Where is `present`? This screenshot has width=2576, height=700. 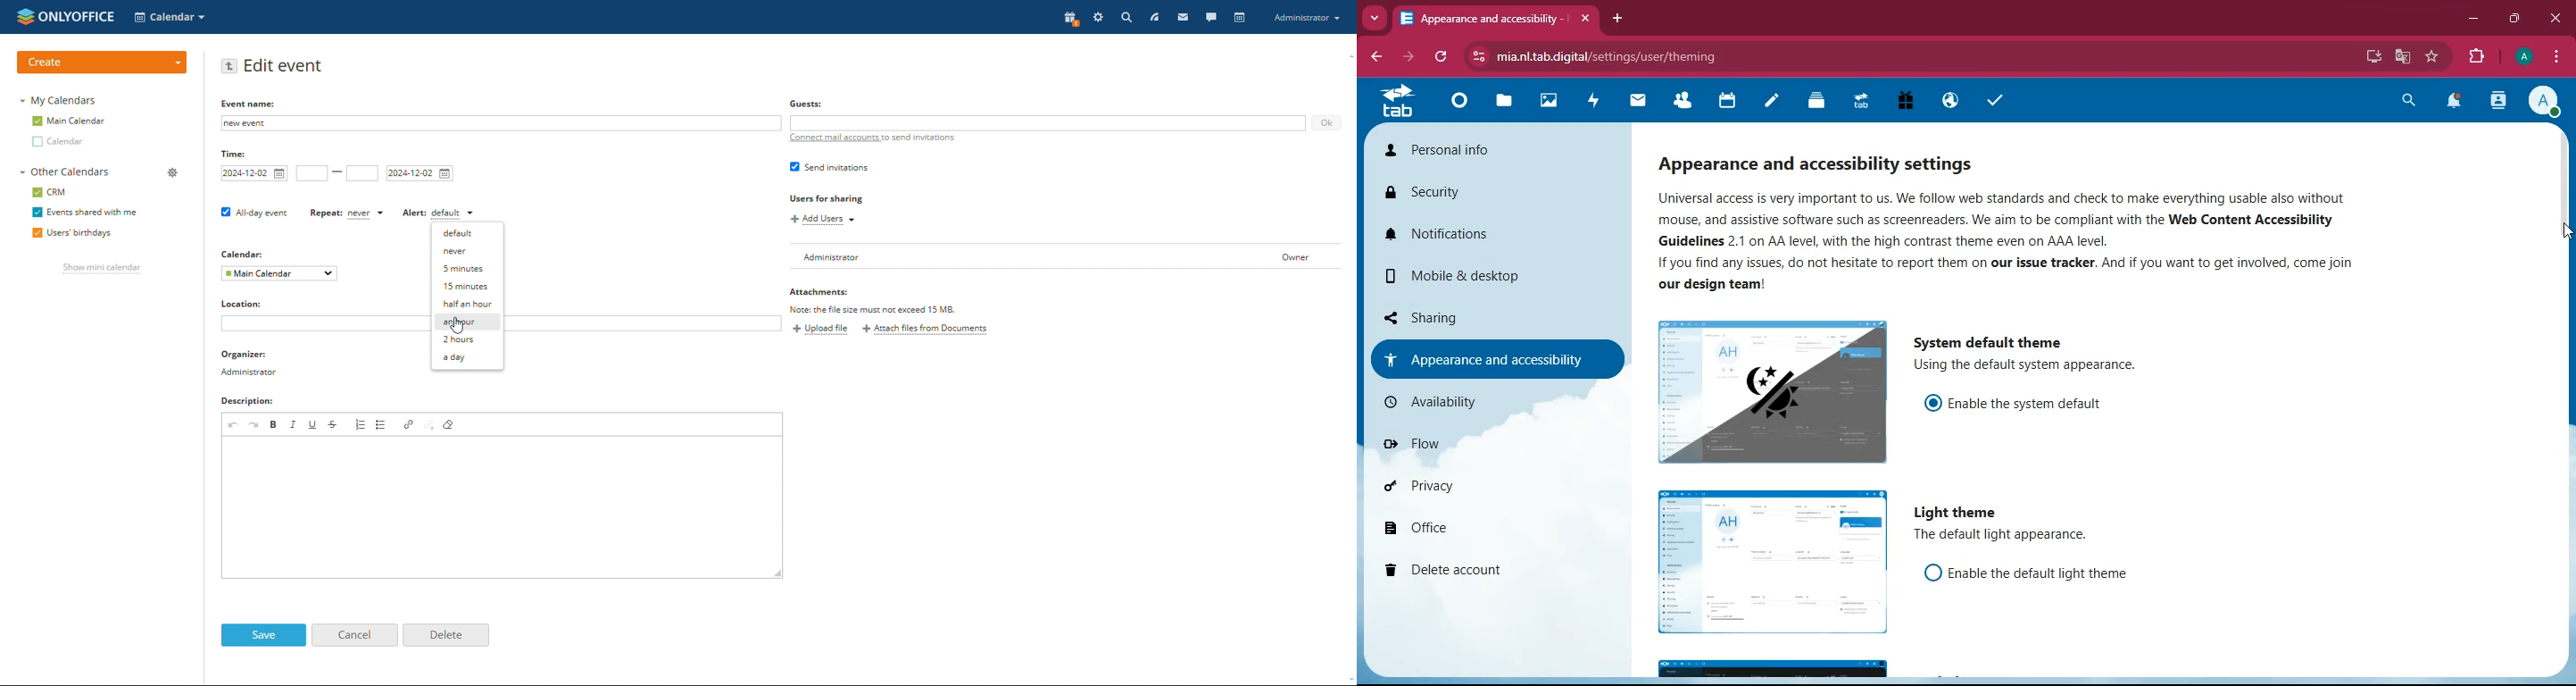 present is located at coordinates (1071, 18).